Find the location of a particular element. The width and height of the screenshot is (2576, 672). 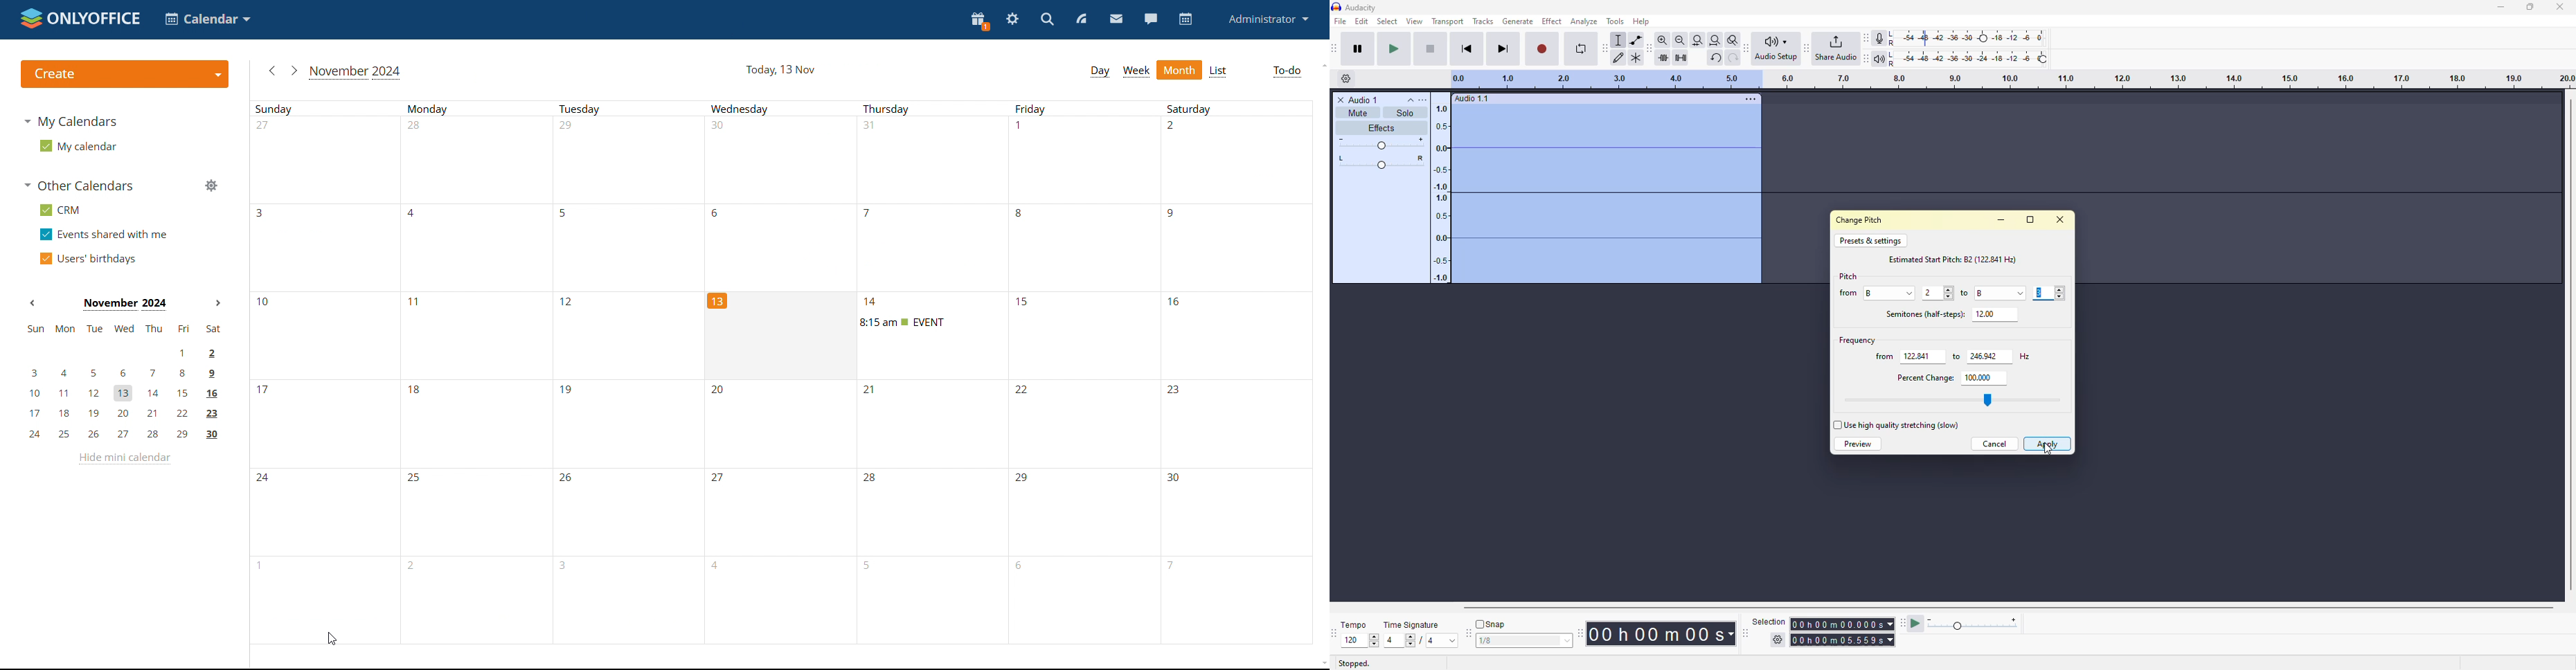

play meter is located at coordinates (1975, 625).